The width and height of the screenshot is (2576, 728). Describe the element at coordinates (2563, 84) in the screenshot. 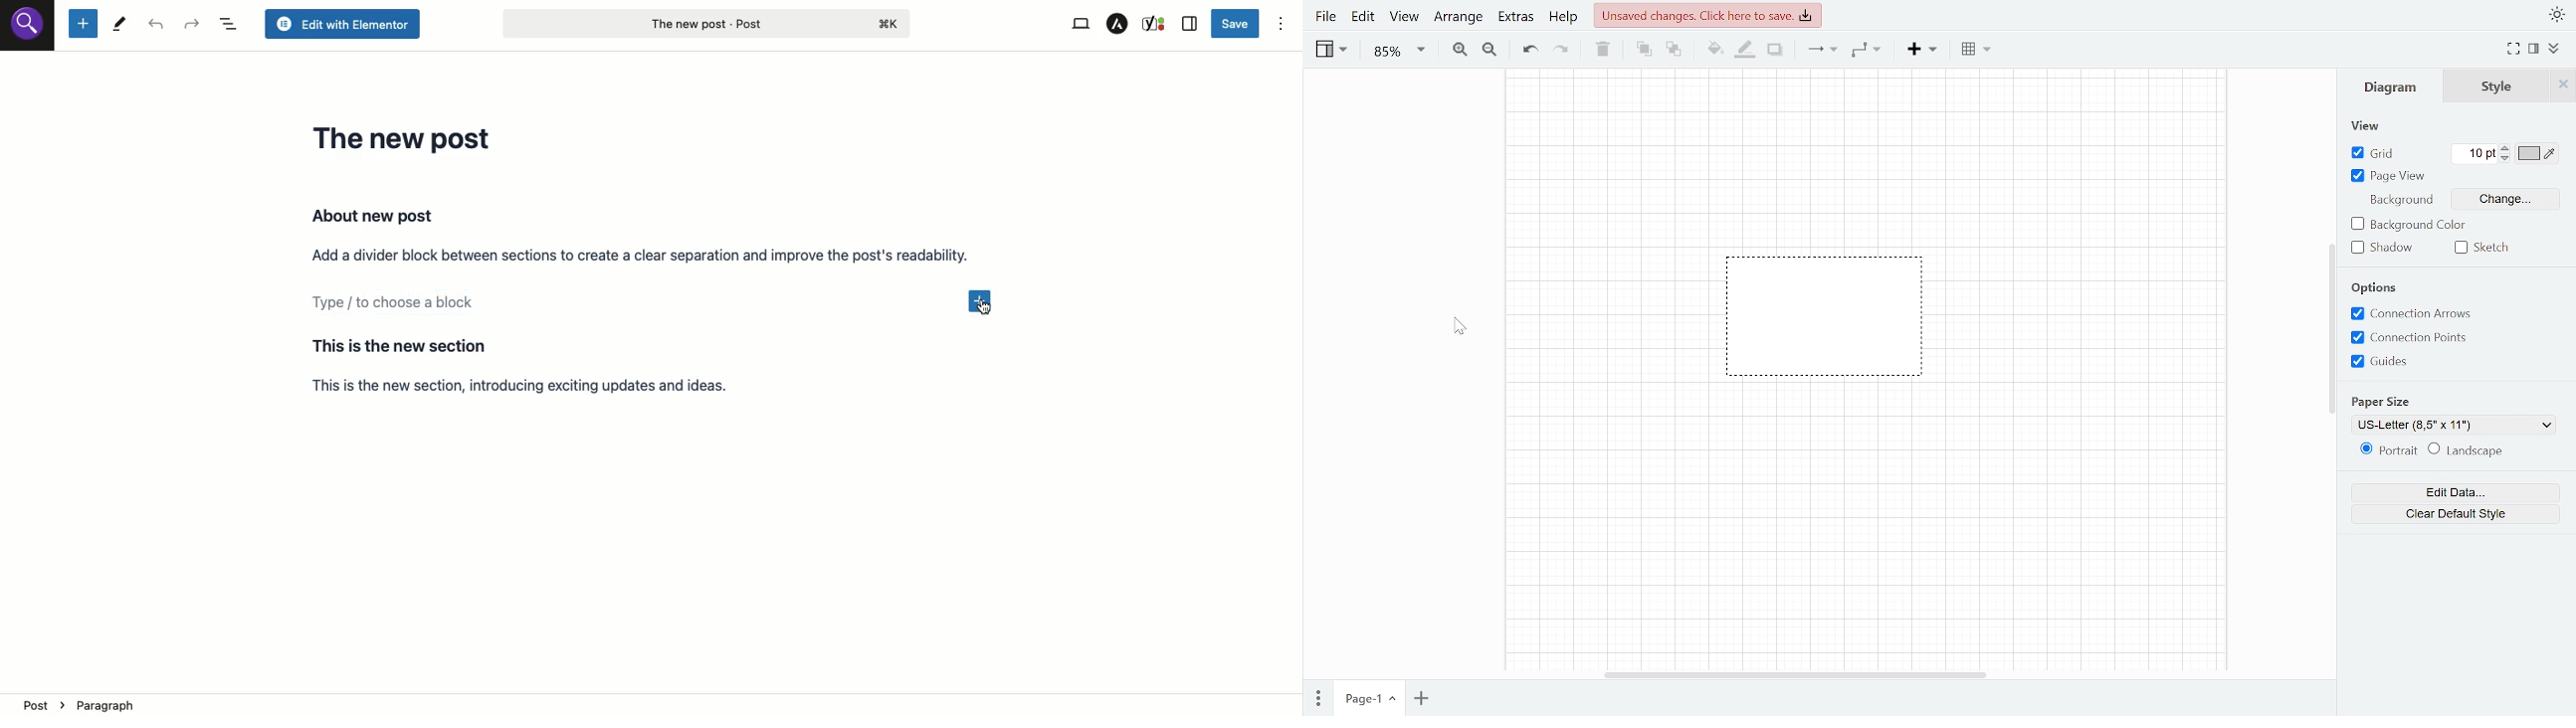

I see `Close` at that location.